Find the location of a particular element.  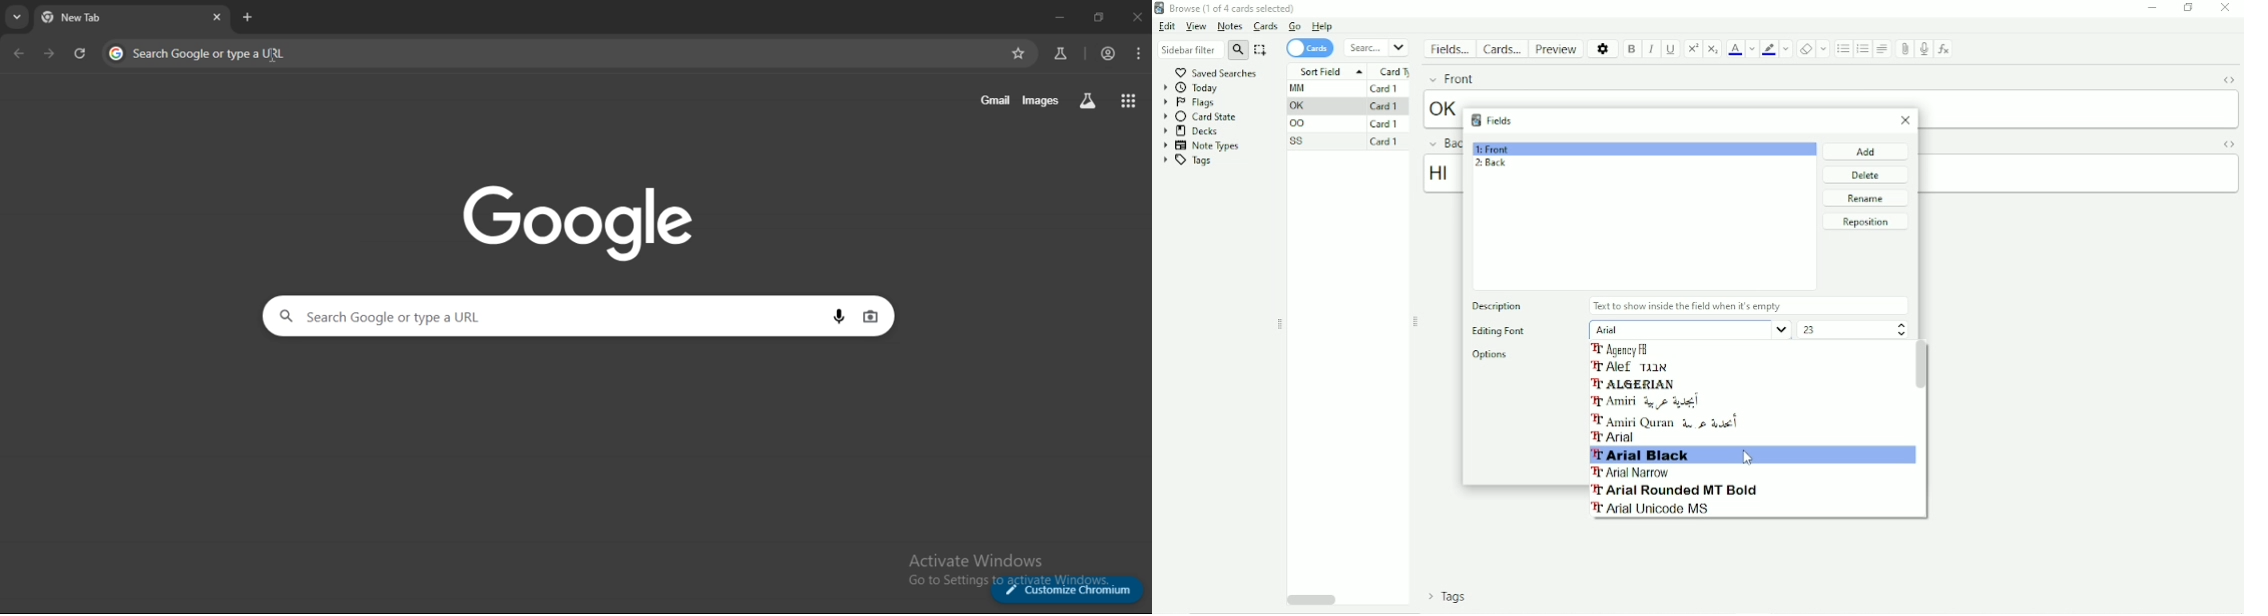

Resize is located at coordinates (1280, 325).